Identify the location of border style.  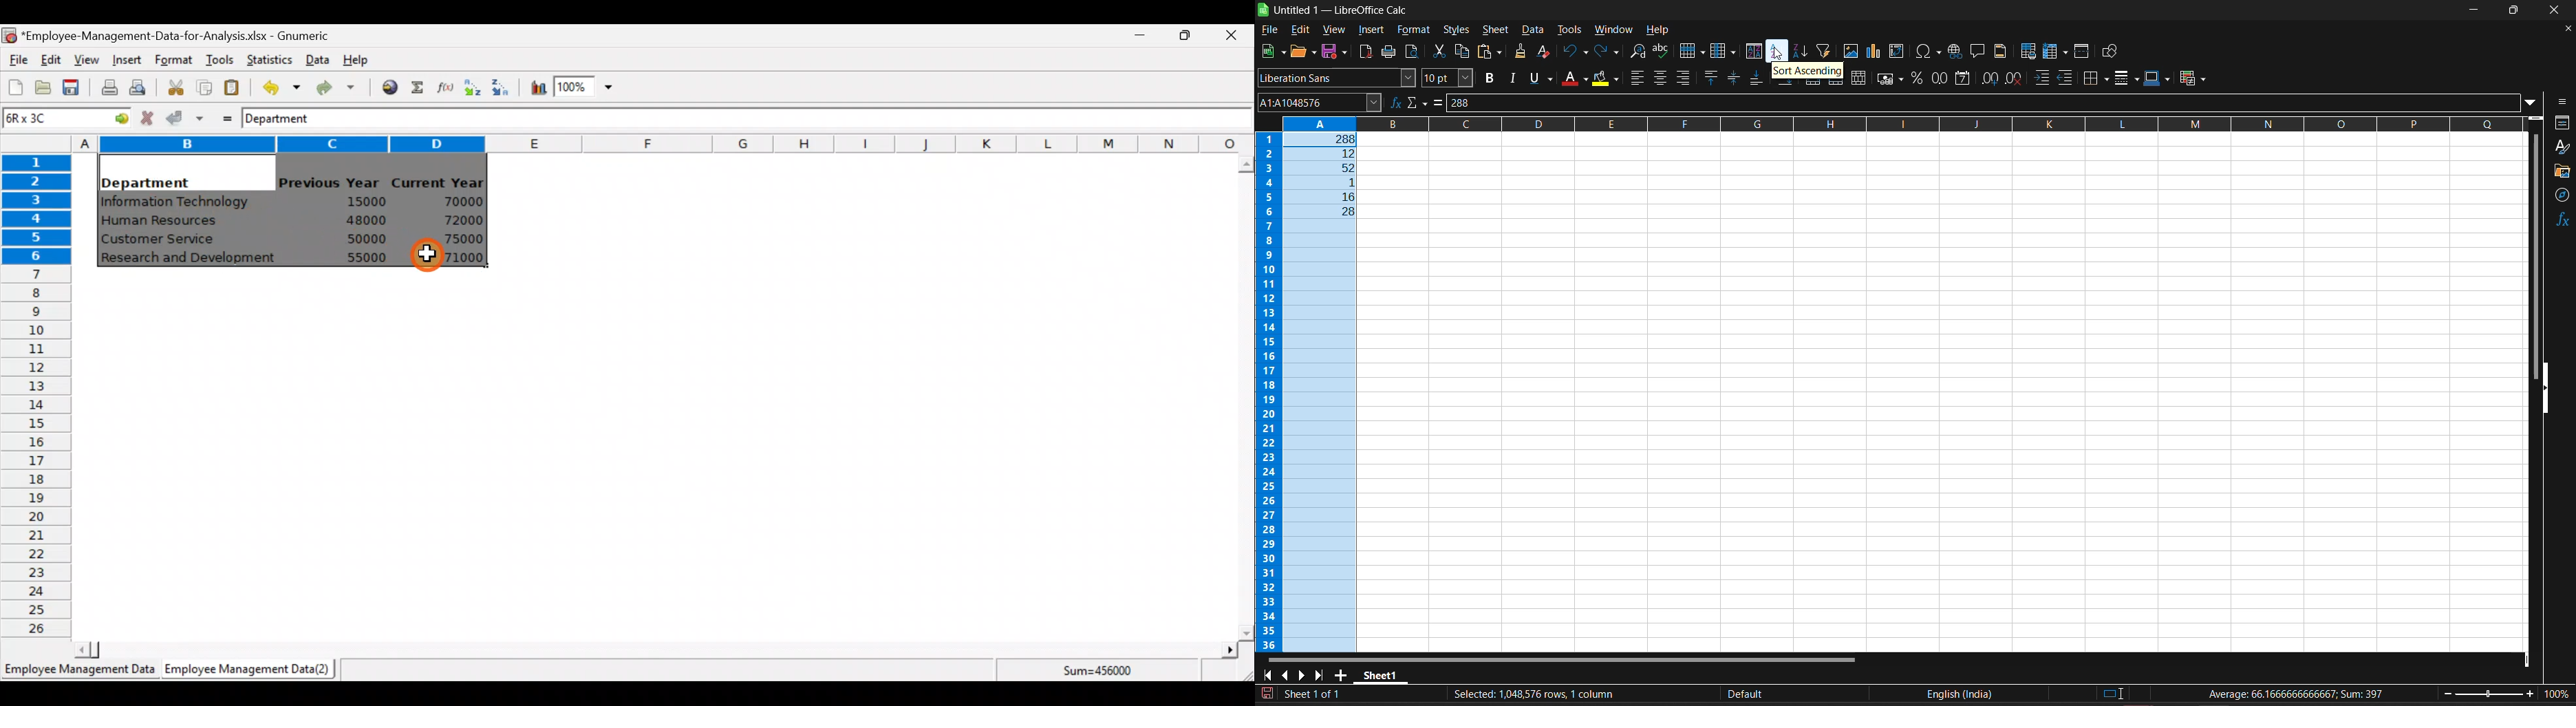
(2126, 78).